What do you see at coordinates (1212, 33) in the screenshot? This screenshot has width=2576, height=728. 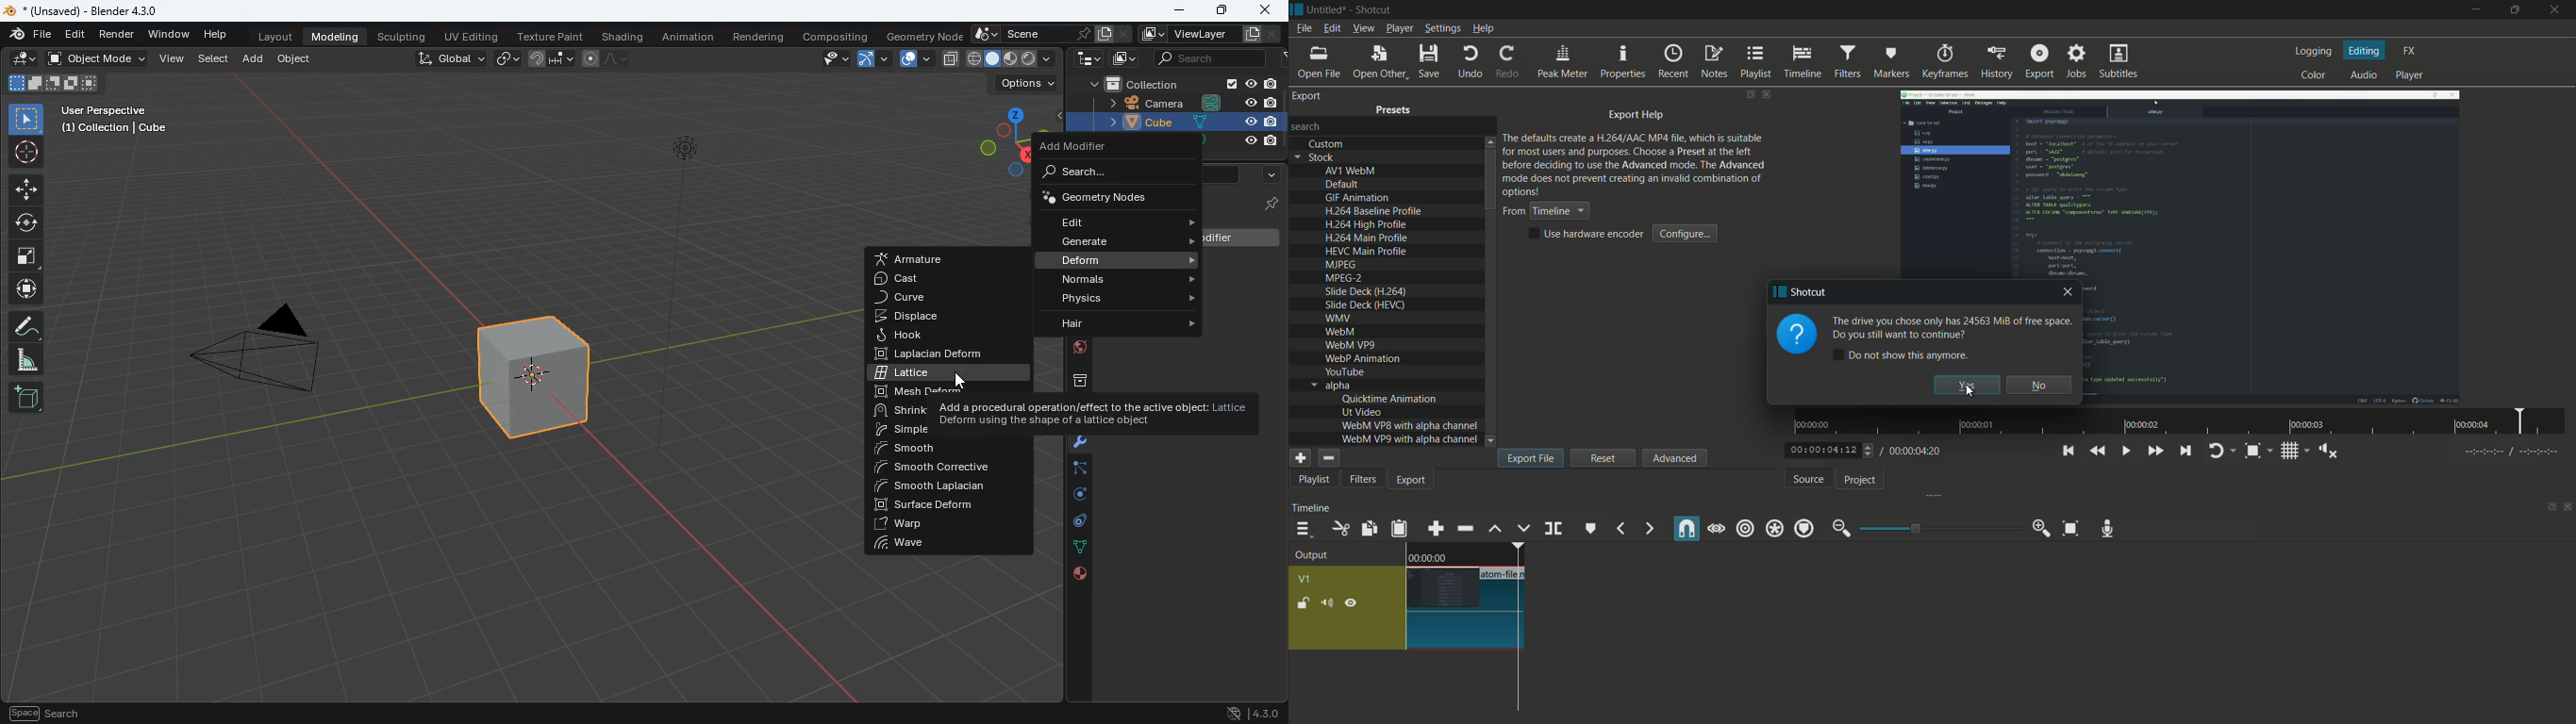 I see `viewlayer` at bounding box center [1212, 33].